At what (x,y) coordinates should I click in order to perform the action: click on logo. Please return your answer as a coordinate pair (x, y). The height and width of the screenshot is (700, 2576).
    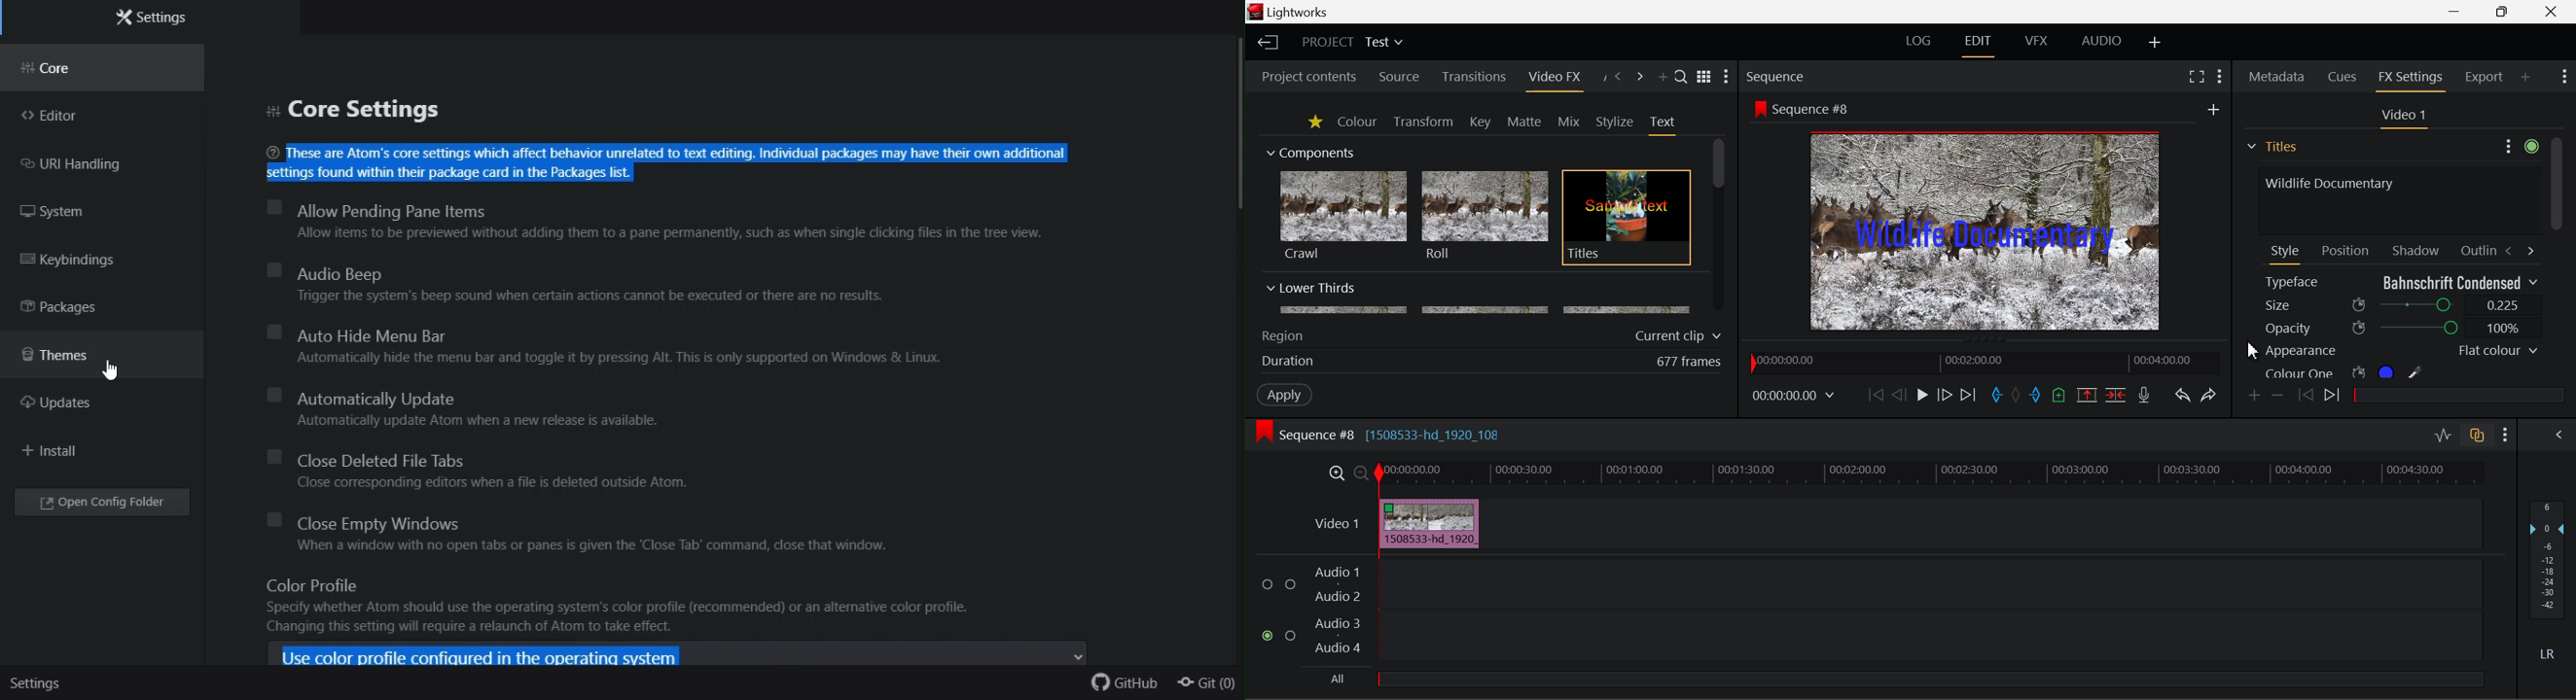
    Looking at the image, I should click on (1257, 12).